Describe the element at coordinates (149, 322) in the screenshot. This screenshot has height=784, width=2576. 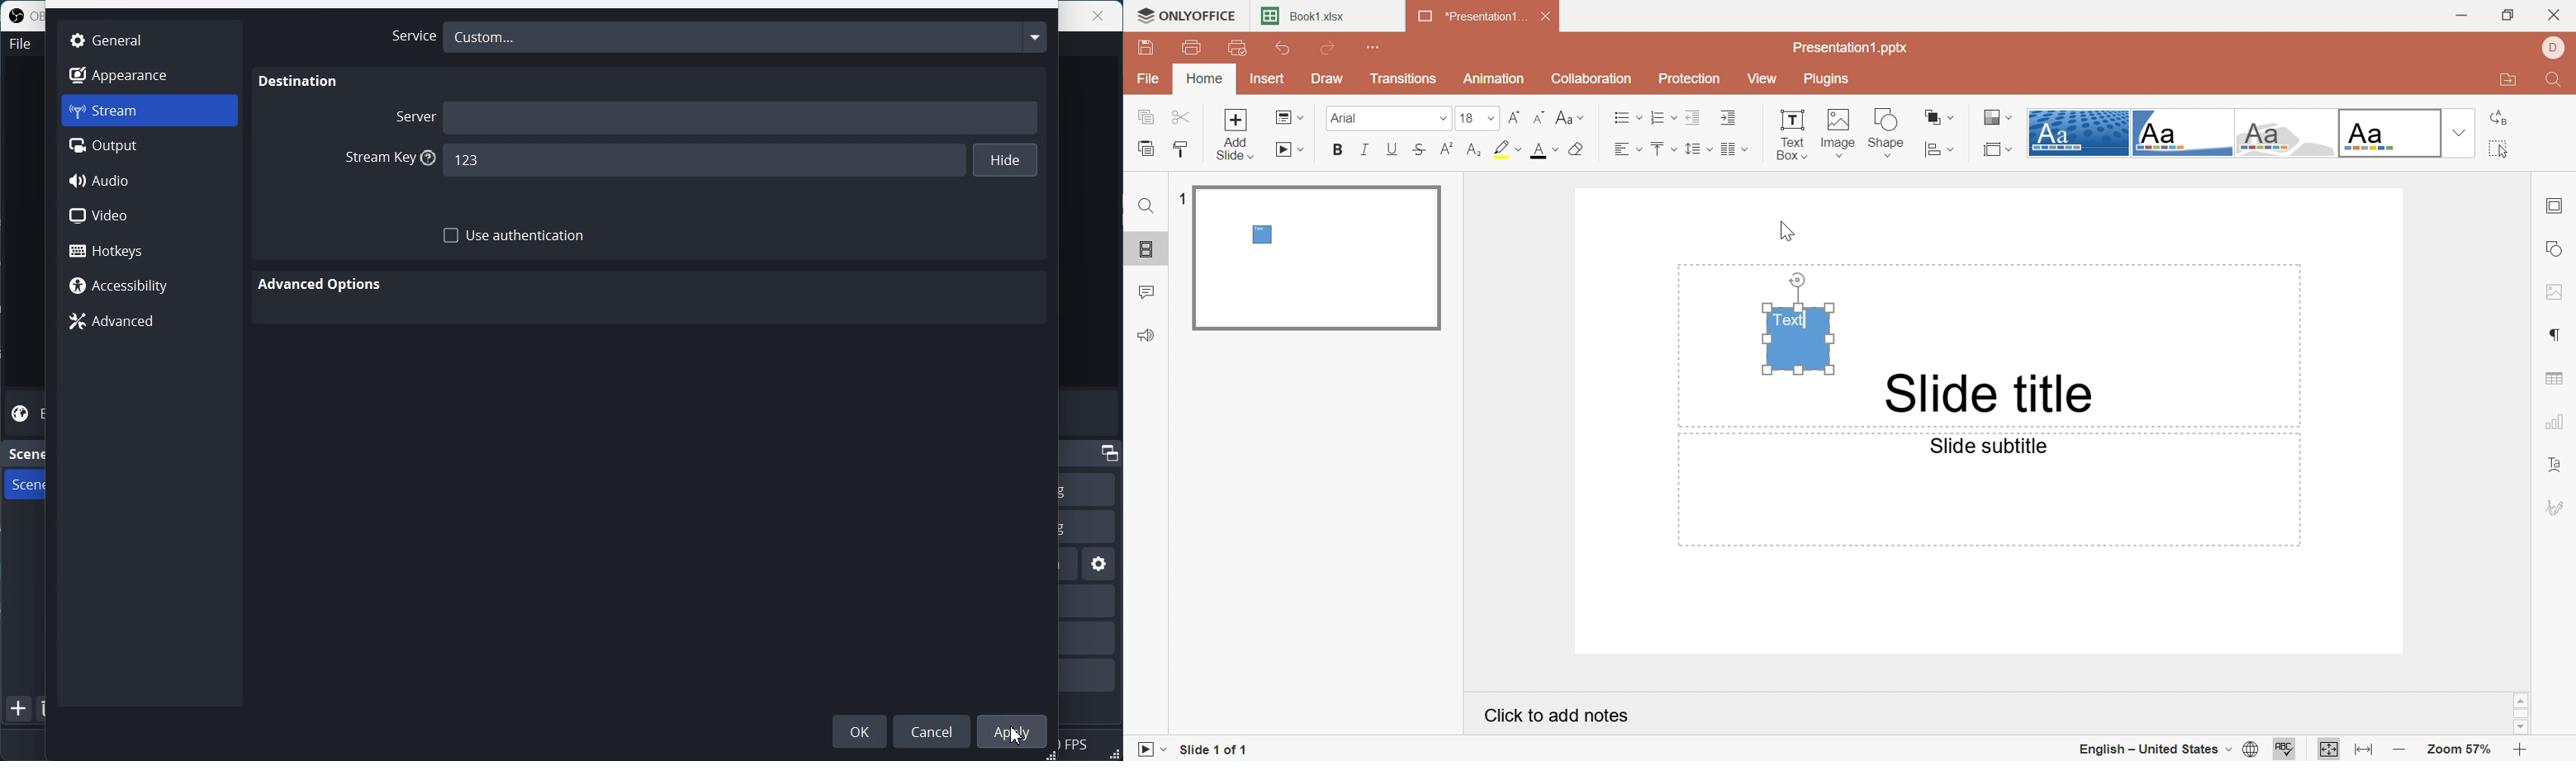
I see `Advanced` at that location.